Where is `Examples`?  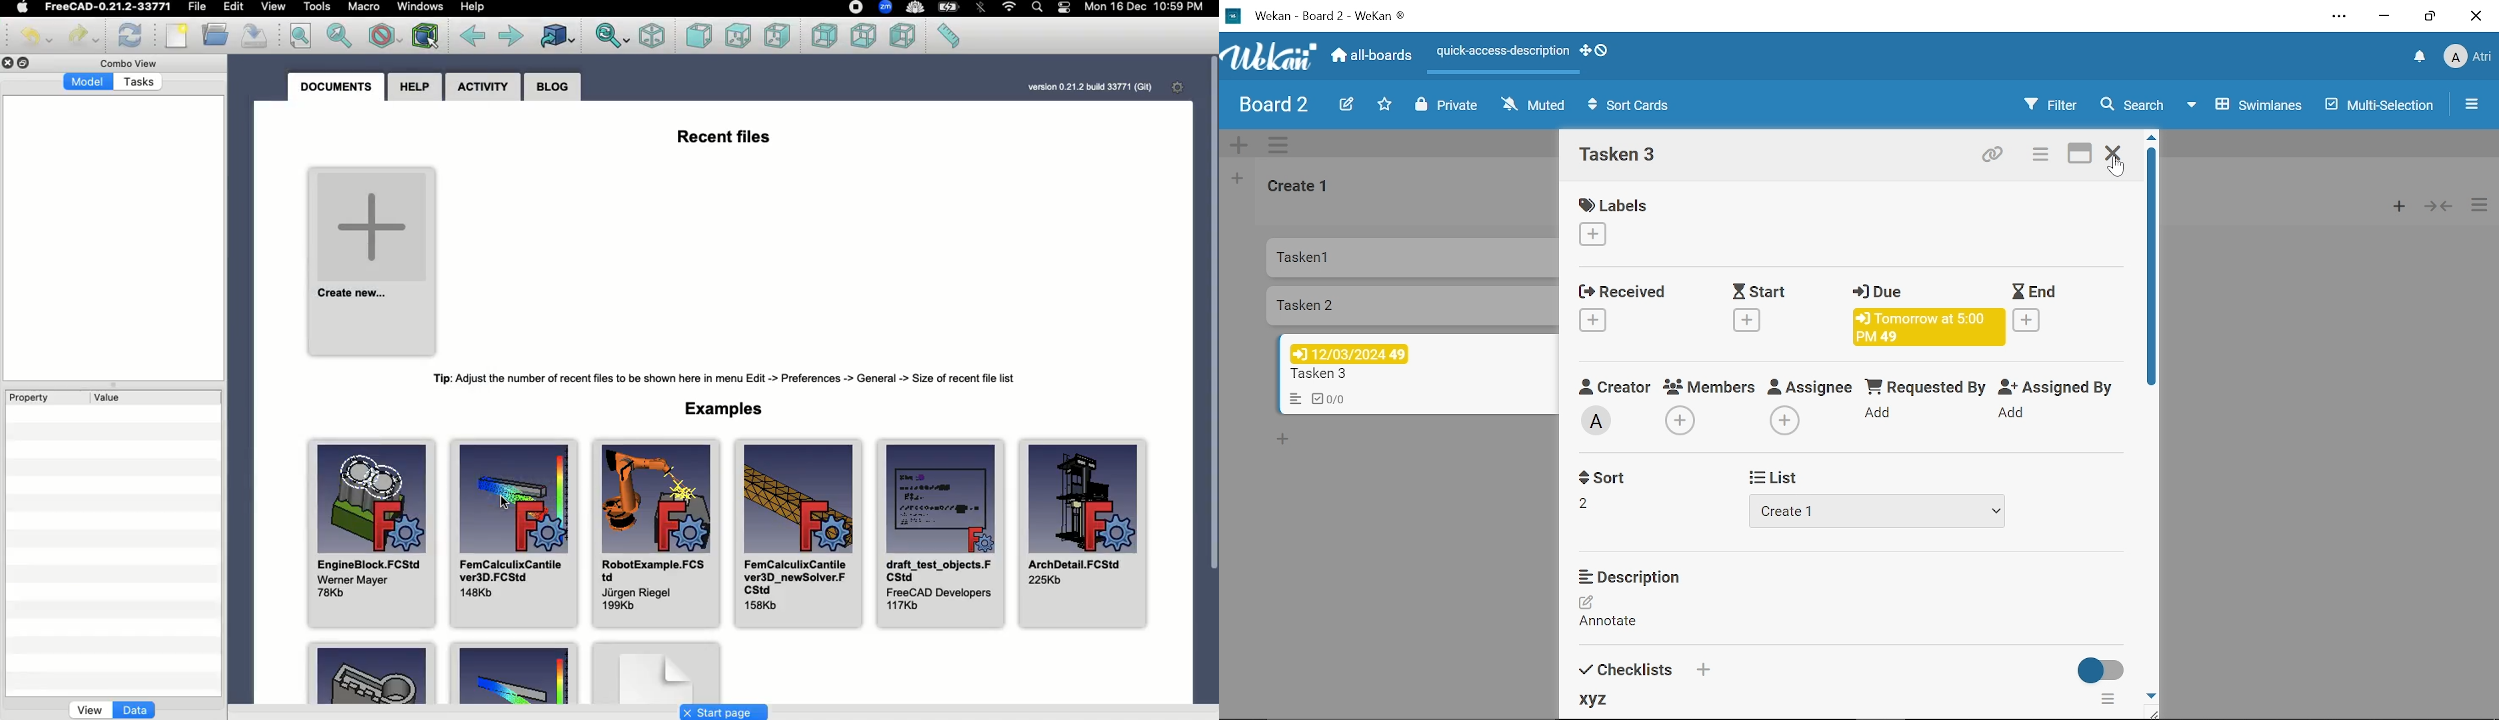
Examples is located at coordinates (724, 408).